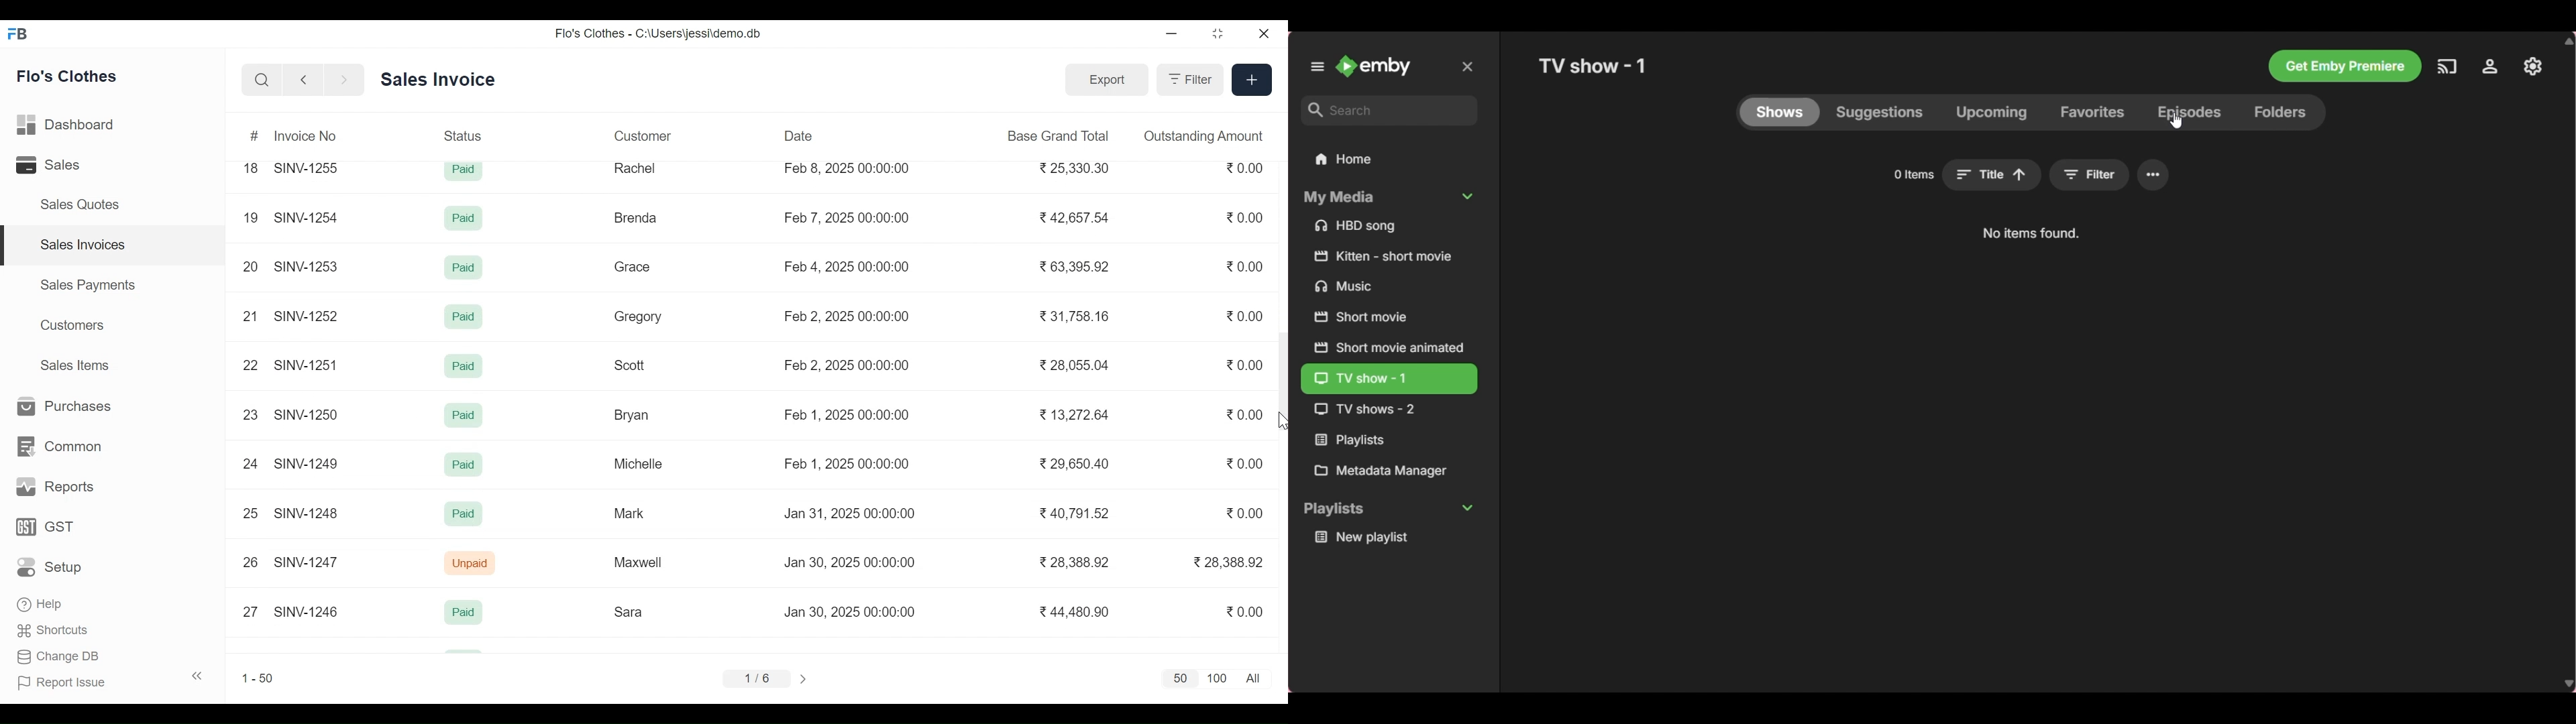  I want to click on Grace, so click(633, 267).